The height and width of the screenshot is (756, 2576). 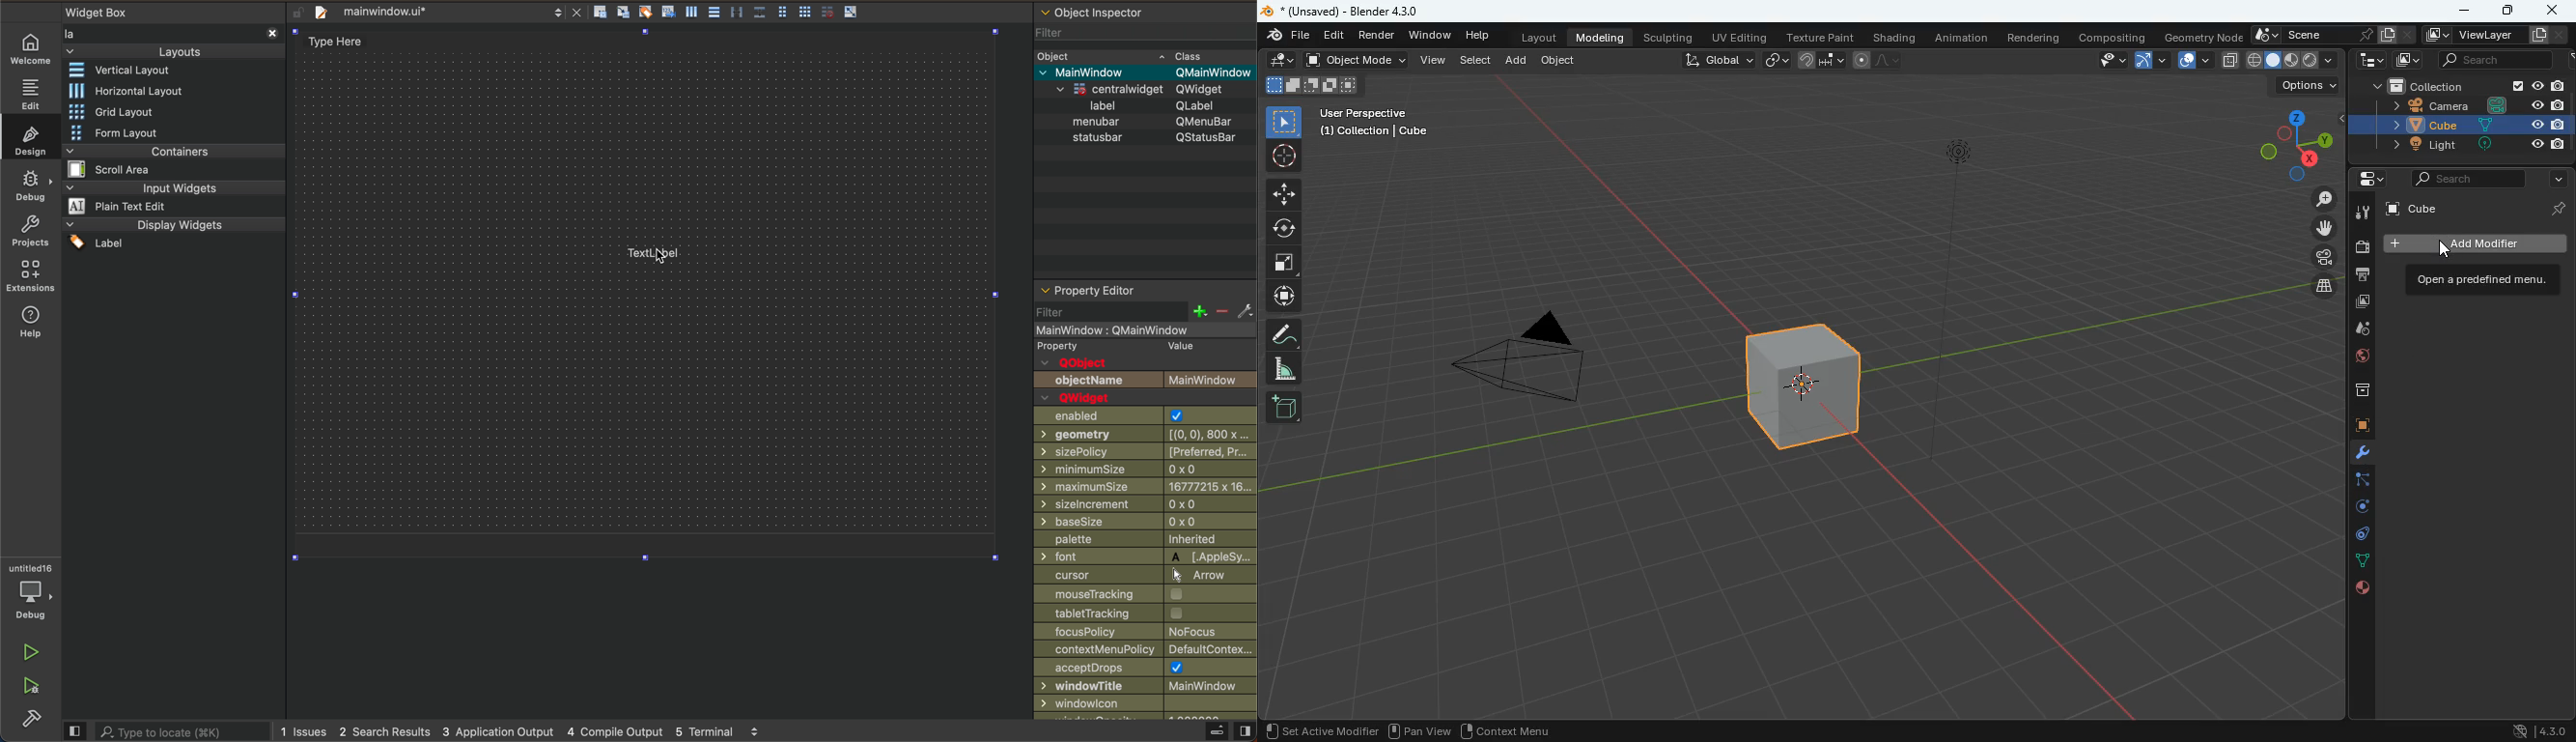 What do you see at coordinates (31, 48) in the screenshot?
I see `welcome` at bounding box center [31, 48].